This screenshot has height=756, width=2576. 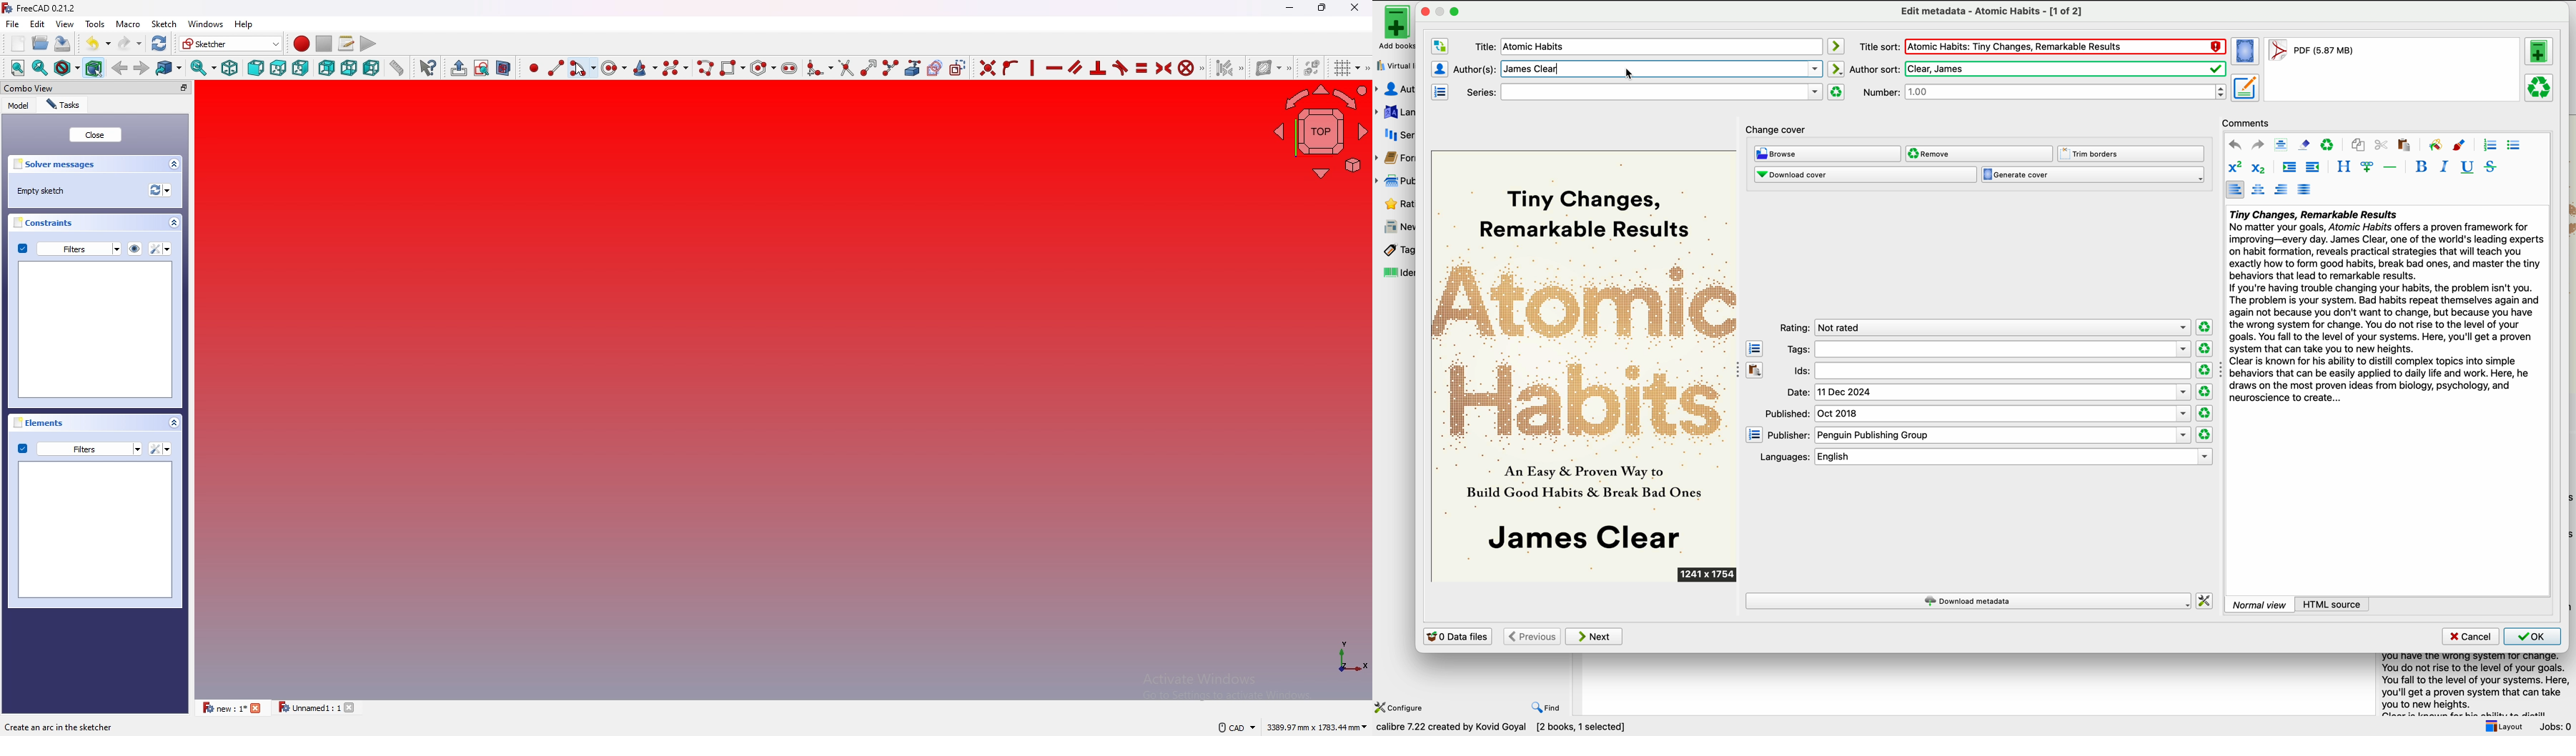 What do you see at coordinates (2204, 414) in the screenshot?
I see `clear rating` at bounding box center [2204, 414].